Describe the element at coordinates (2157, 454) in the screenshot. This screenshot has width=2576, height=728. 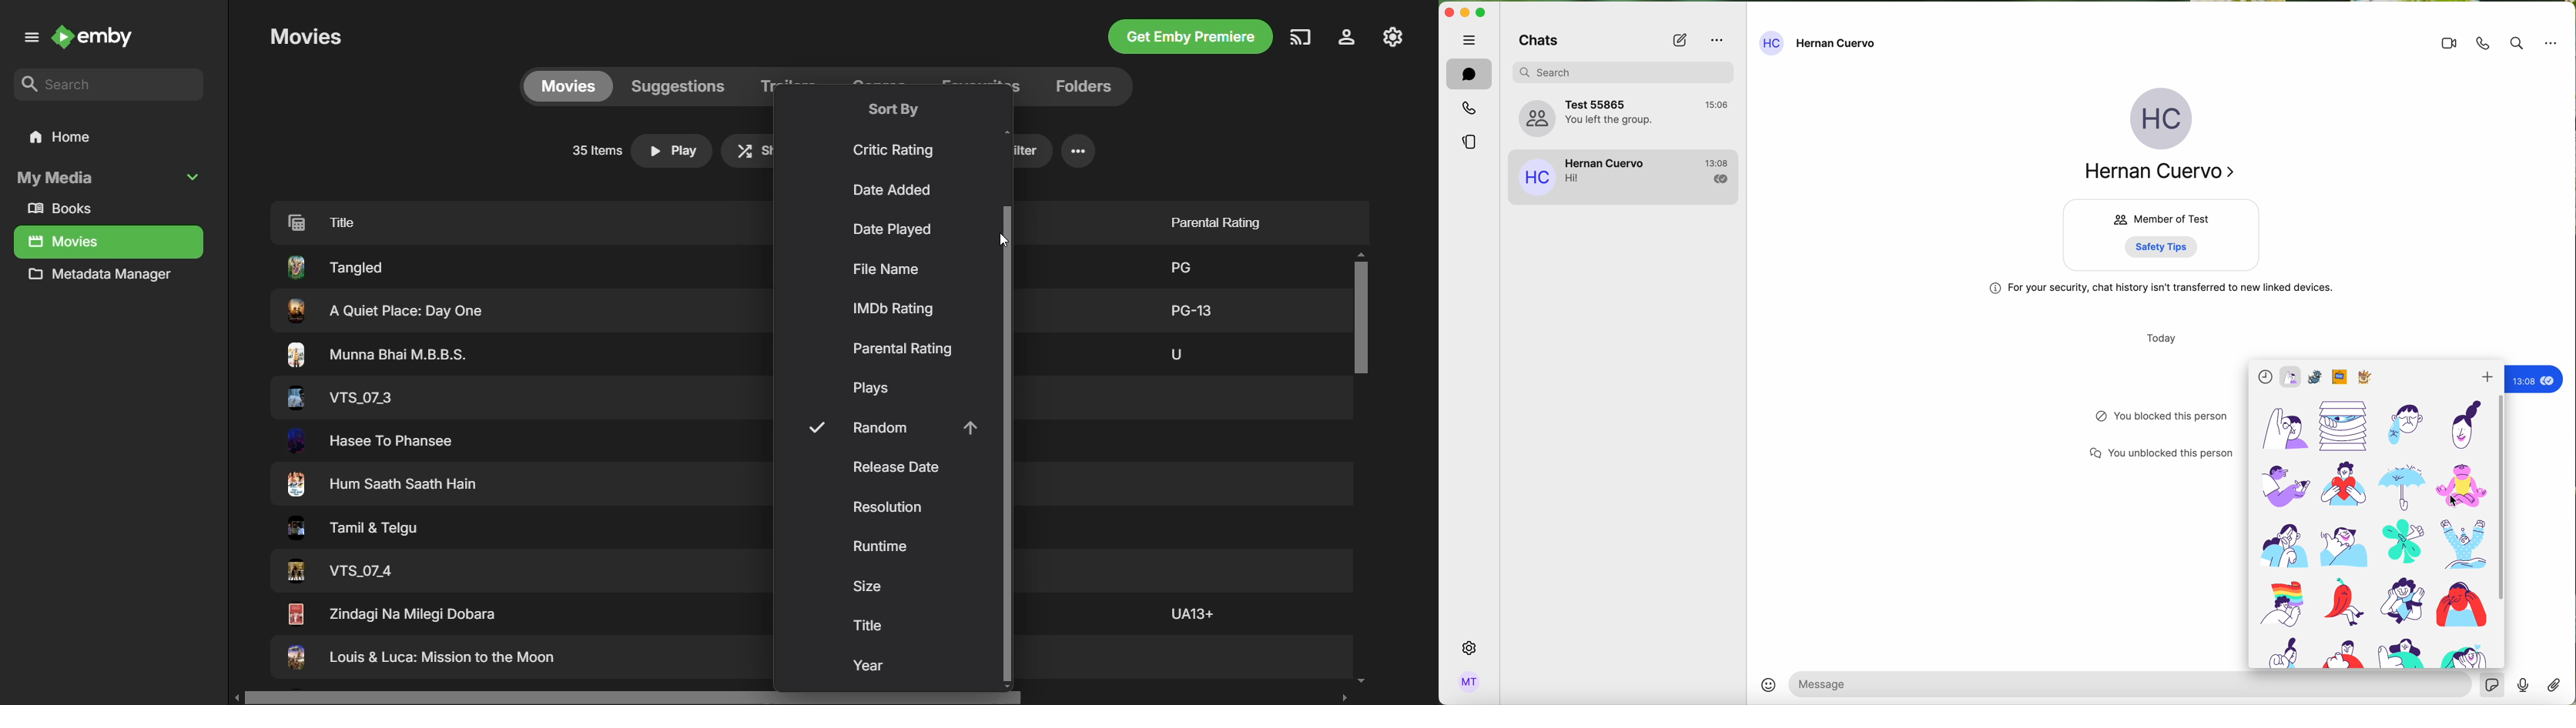
I see `you un blocked this person` at that location.